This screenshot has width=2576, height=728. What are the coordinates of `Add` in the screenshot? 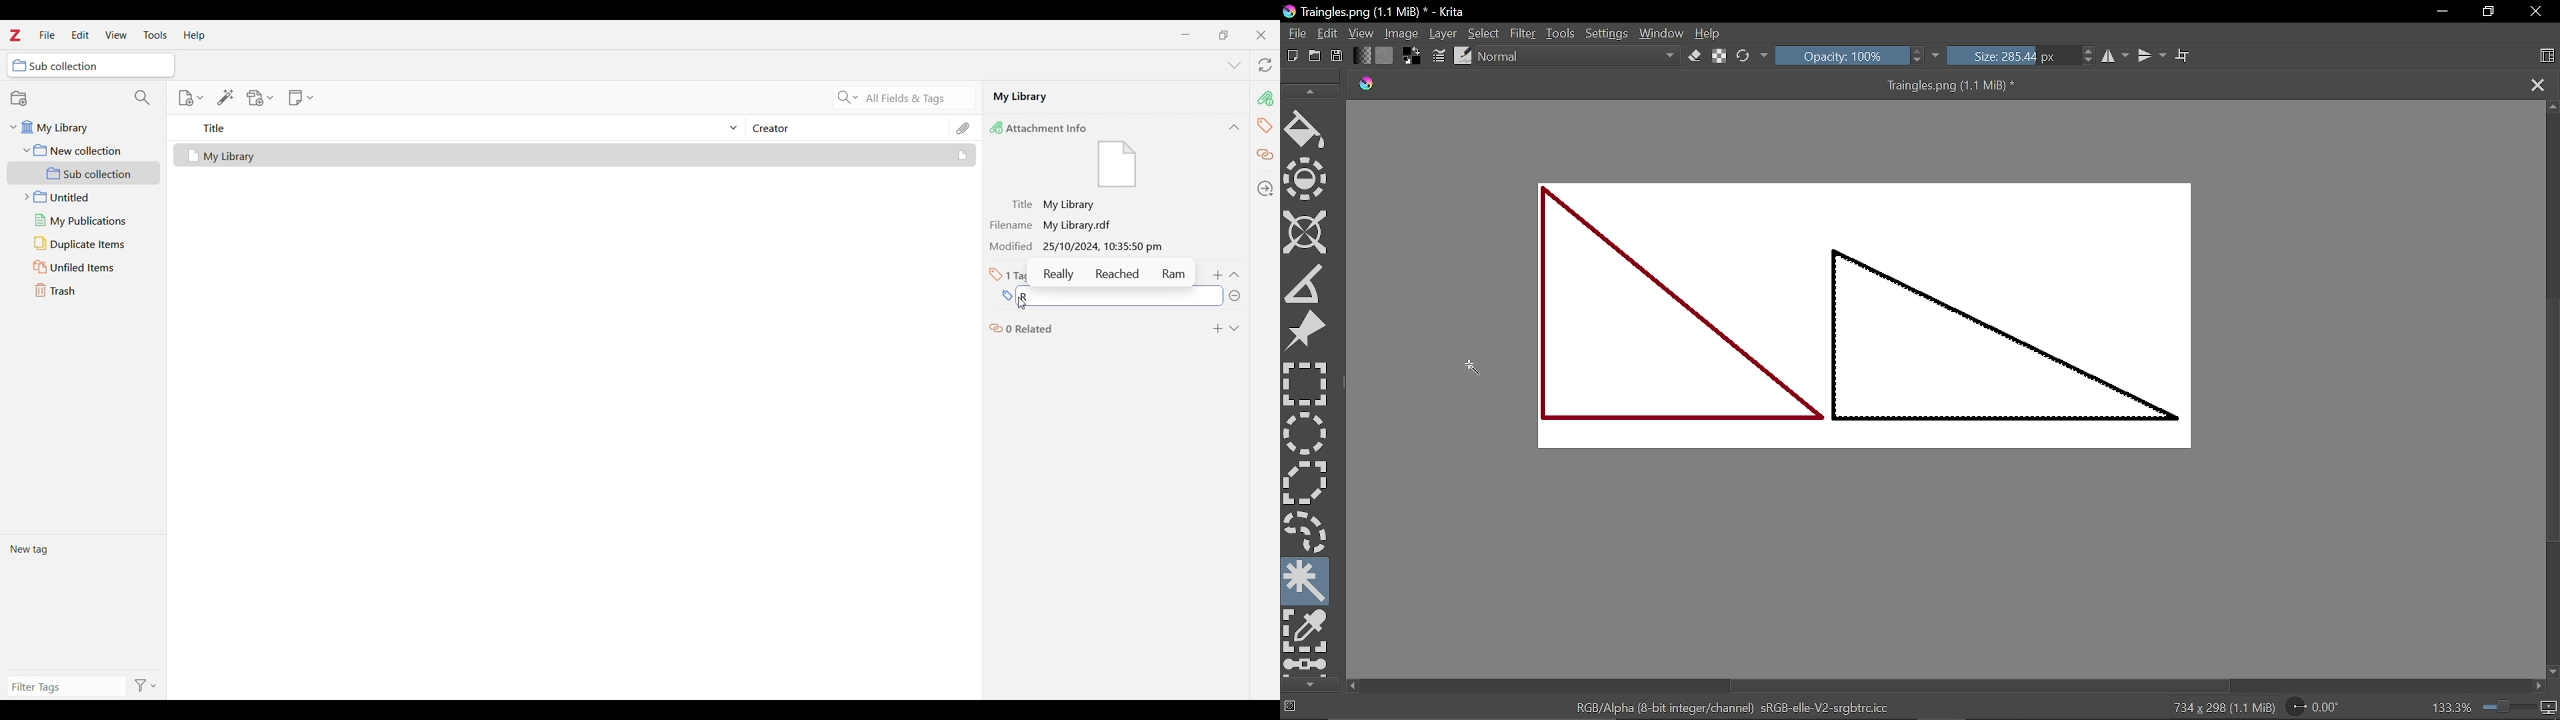 It's located at (1217, 329).